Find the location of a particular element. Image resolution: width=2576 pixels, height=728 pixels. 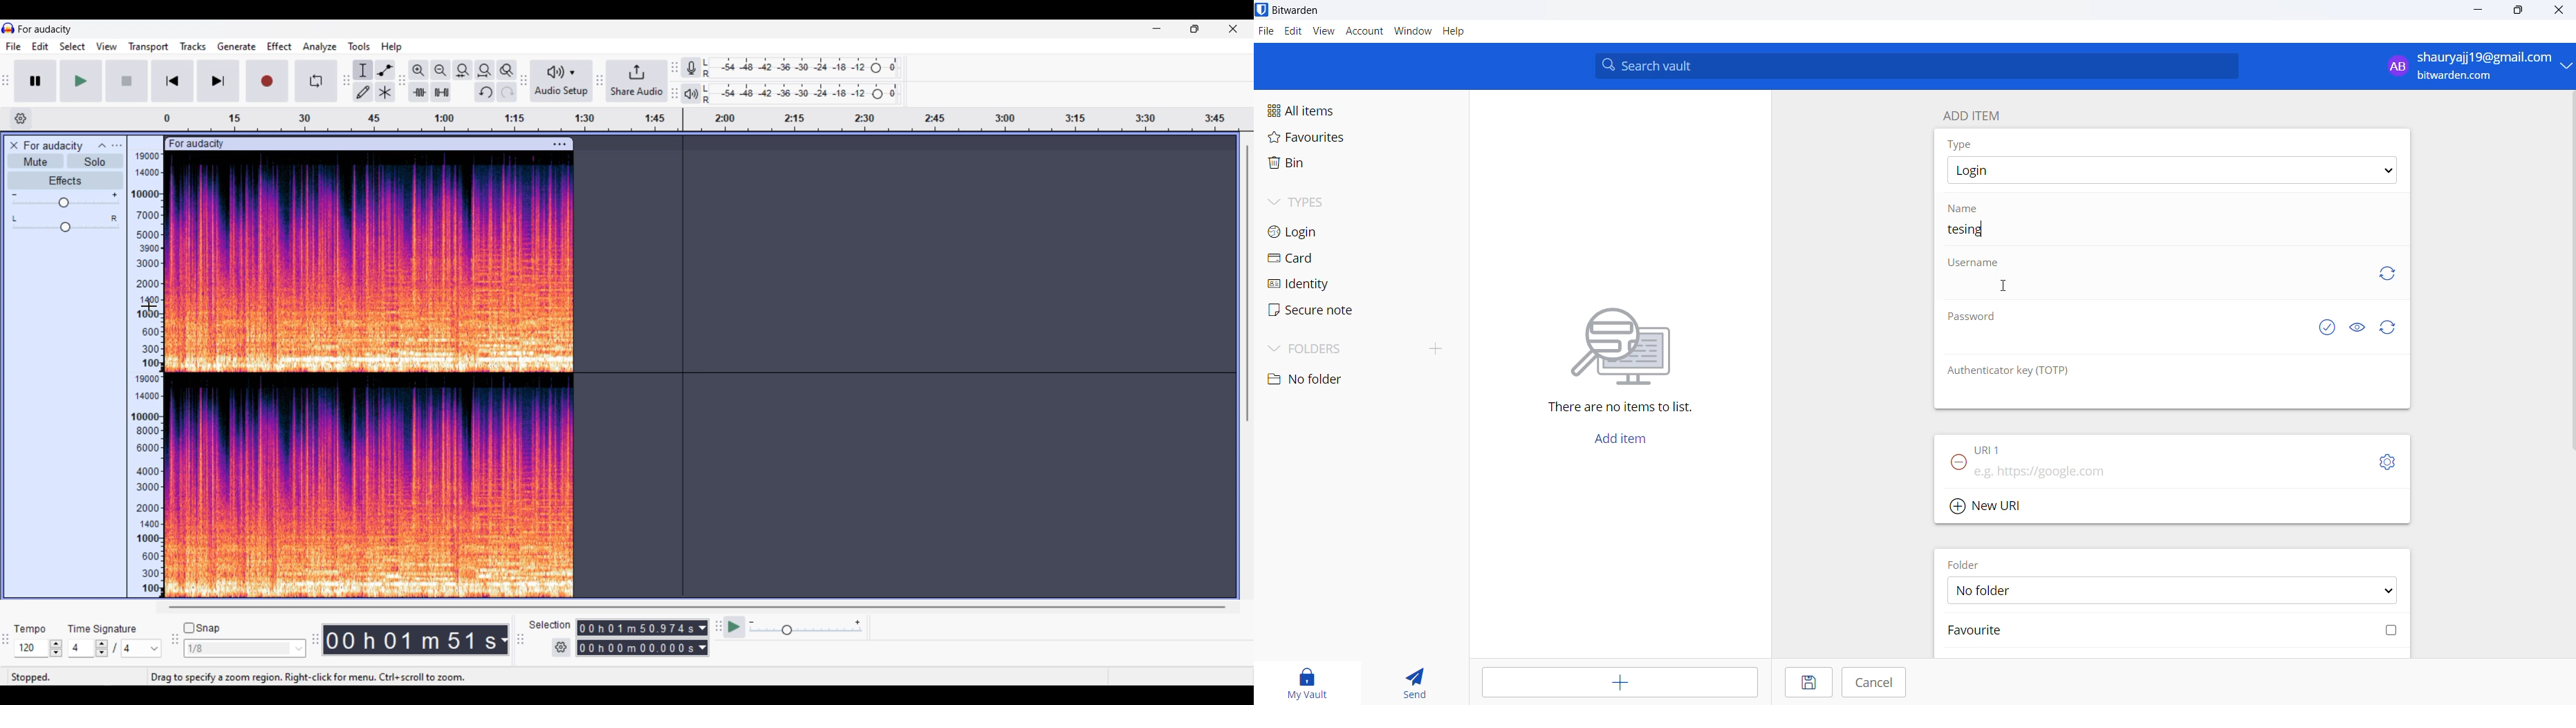

Scale to measure track length is located at coordinates (702, 119).